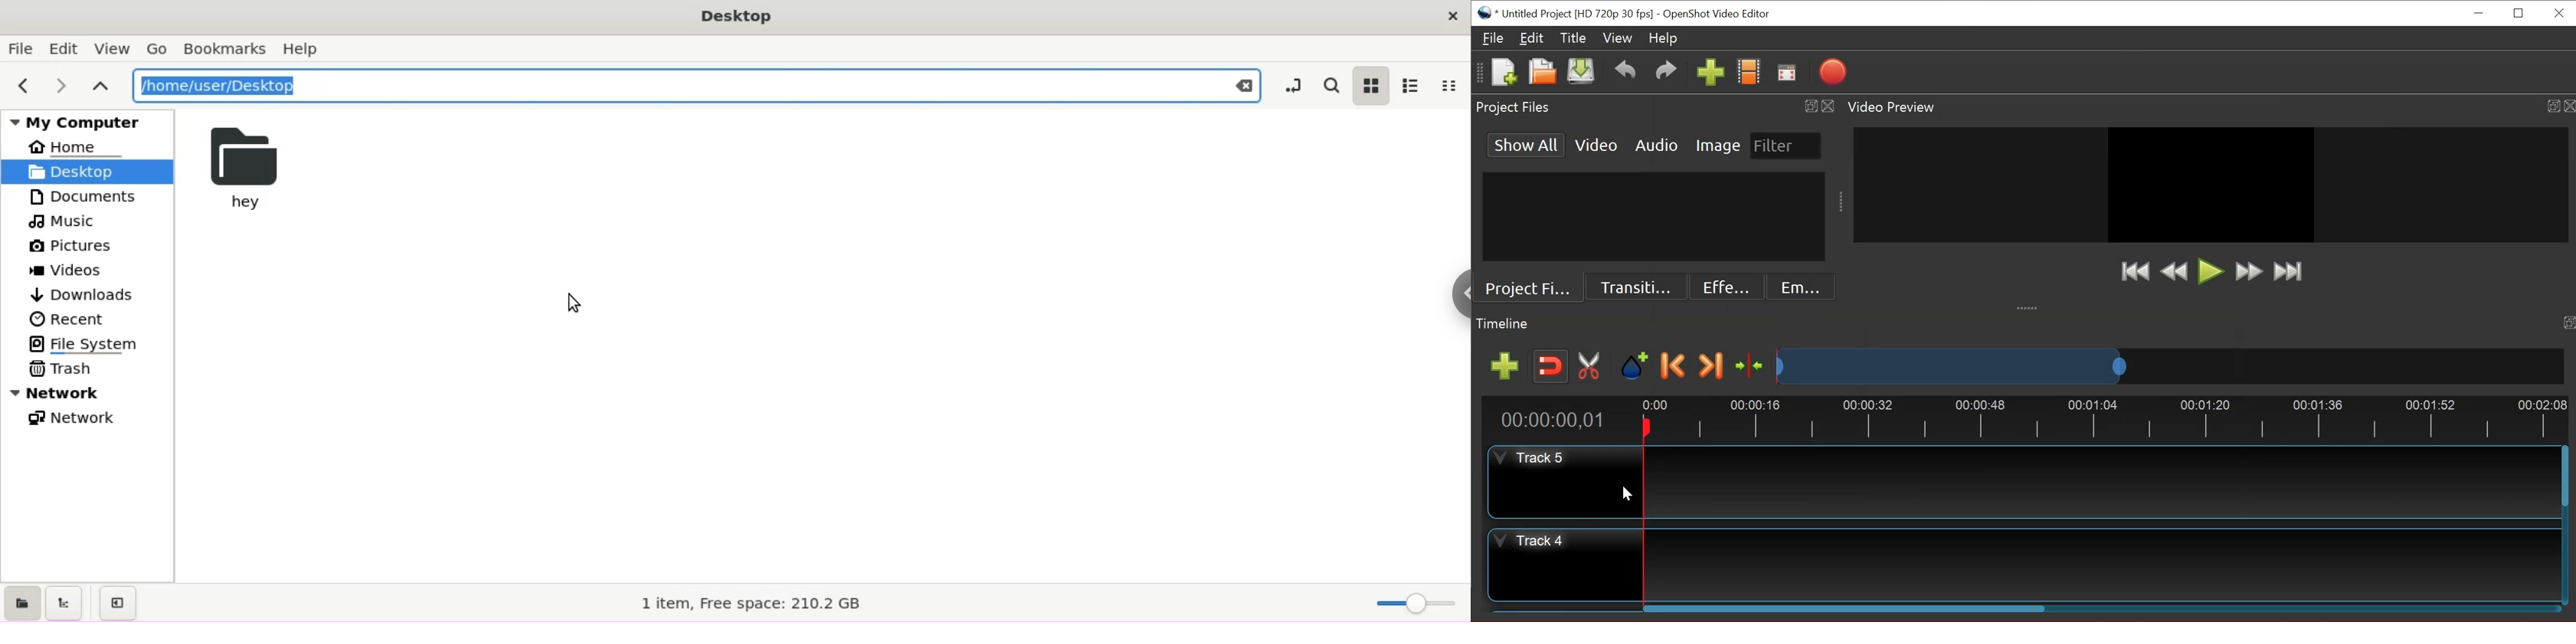  Describe the element at coordinates (1719, 145) in the screenshot. I see `Image` at that location.